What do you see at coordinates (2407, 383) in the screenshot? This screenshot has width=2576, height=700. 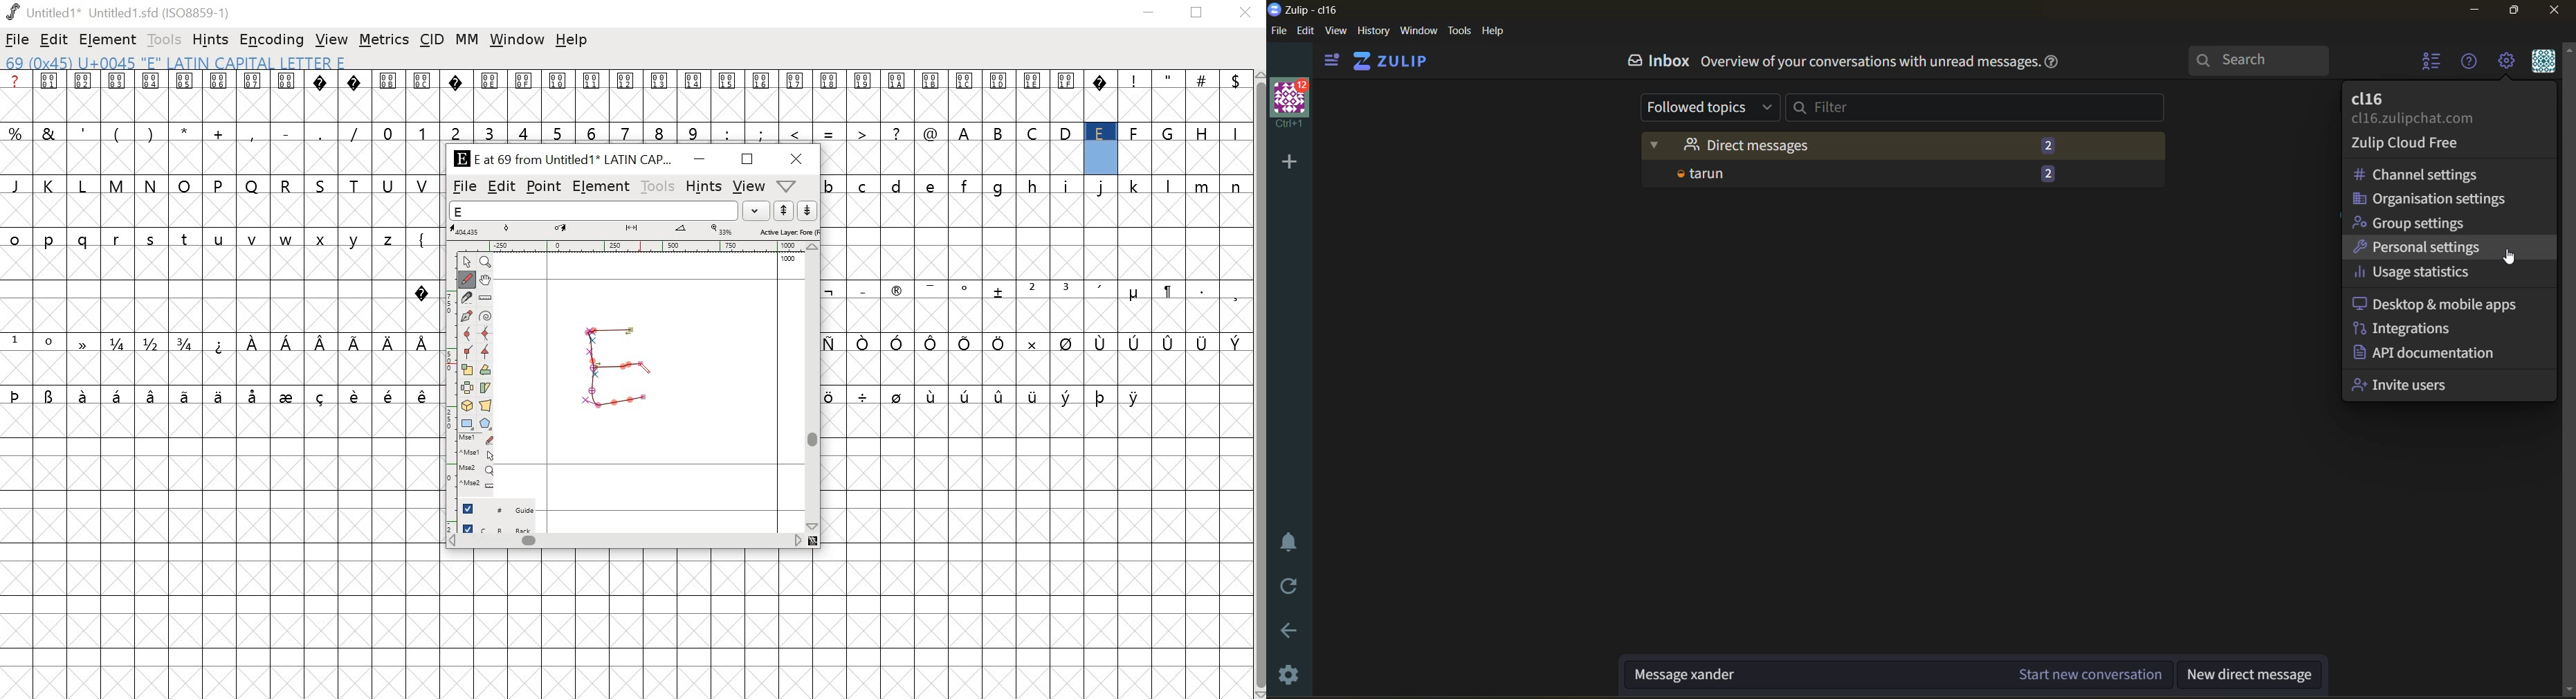 I see `invite users` at bounding box center [2407, 383].